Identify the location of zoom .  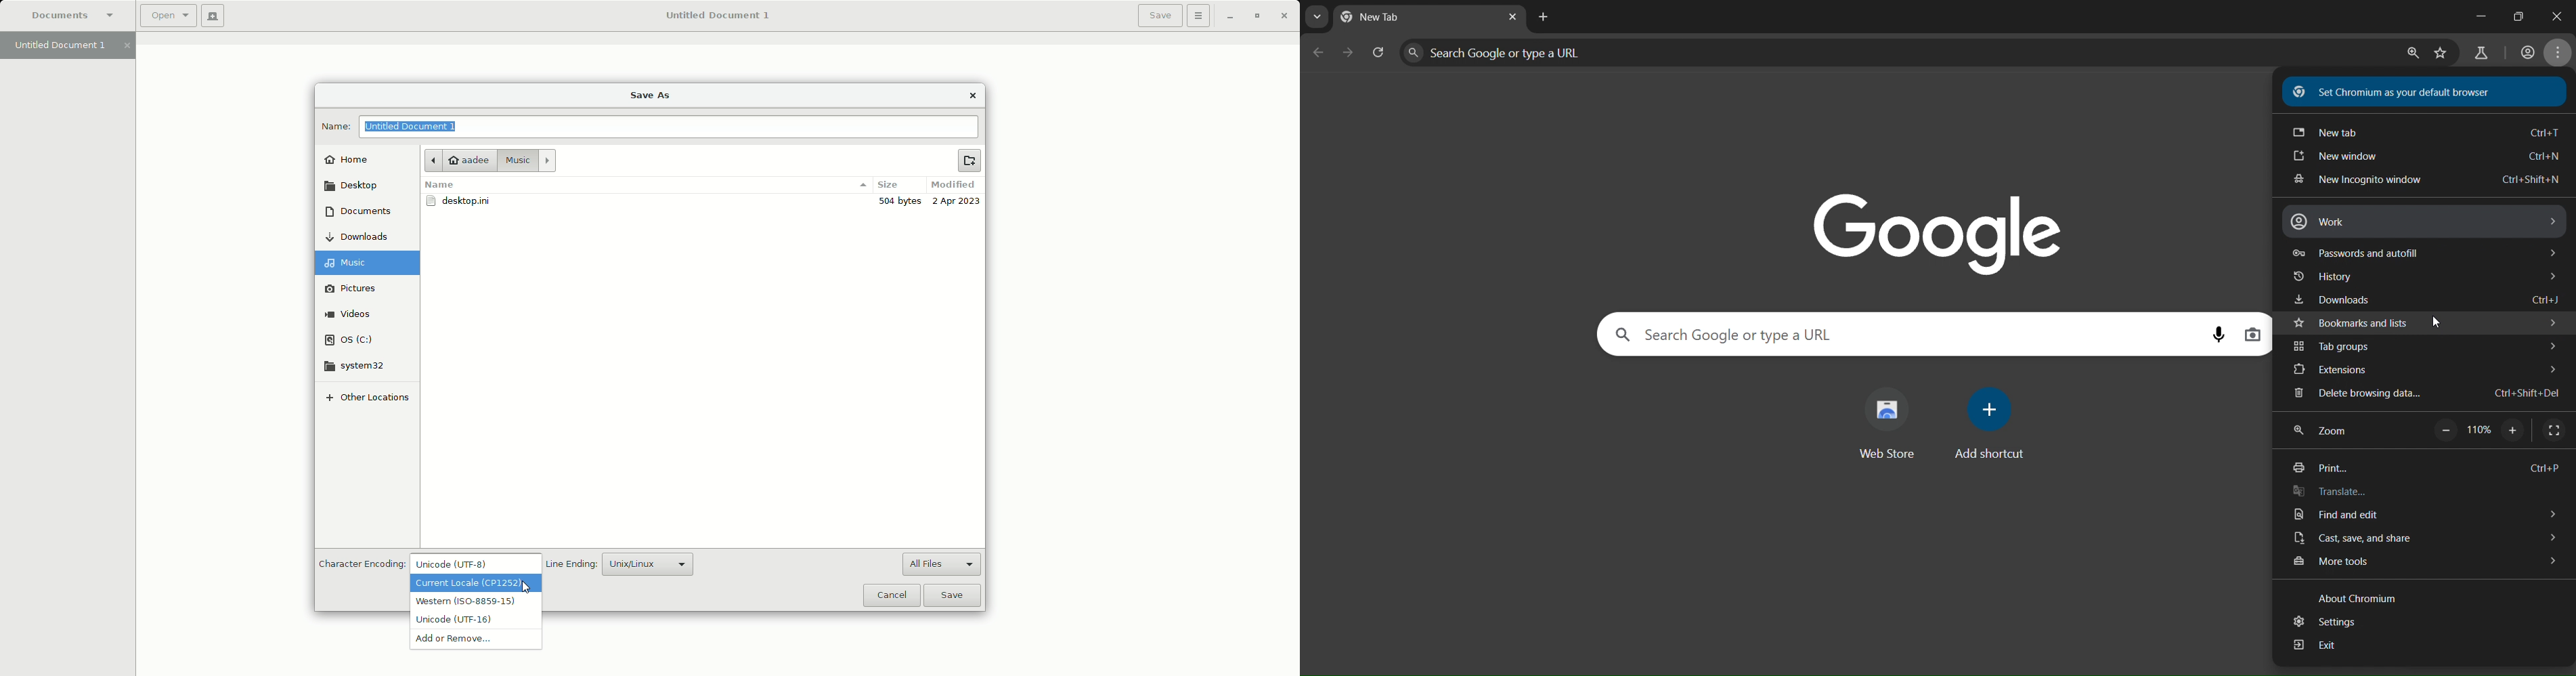
(2325, 432).